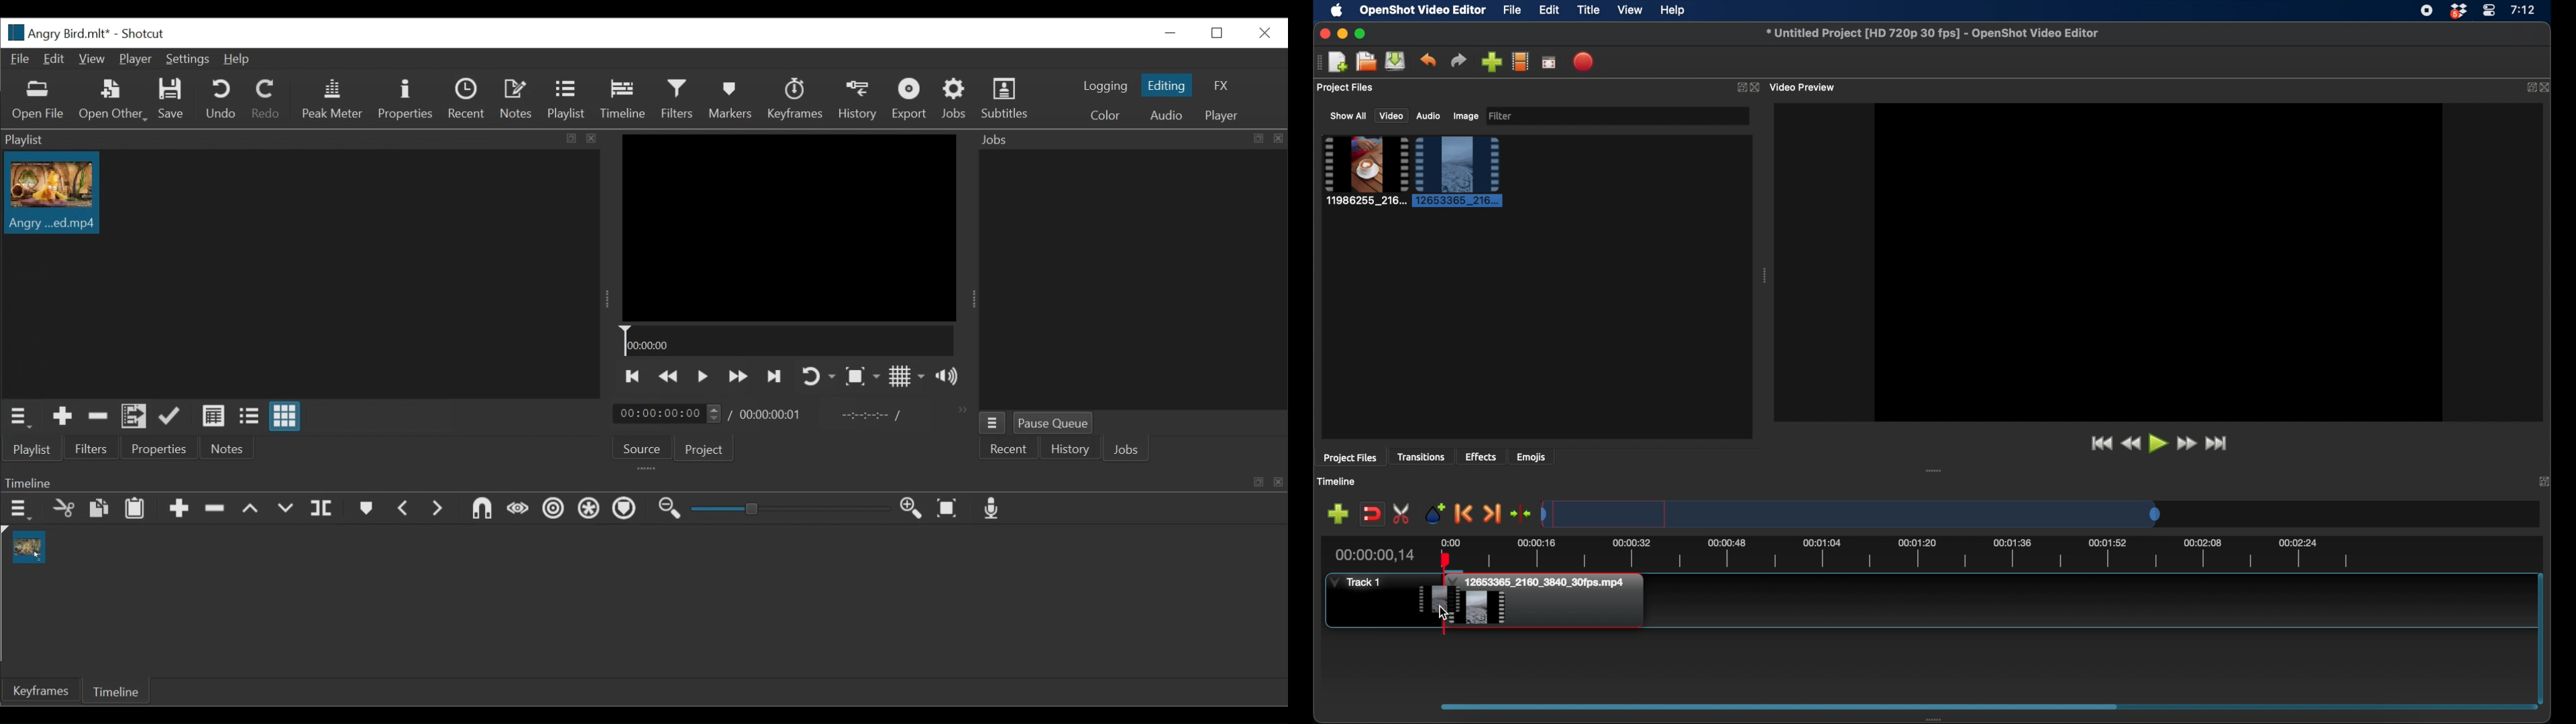 Image resolution: width=2576 pixels, height=728 pixels. Describe the element at coordinates (1339, 513) in the screenshot. I see `add track` at that location.